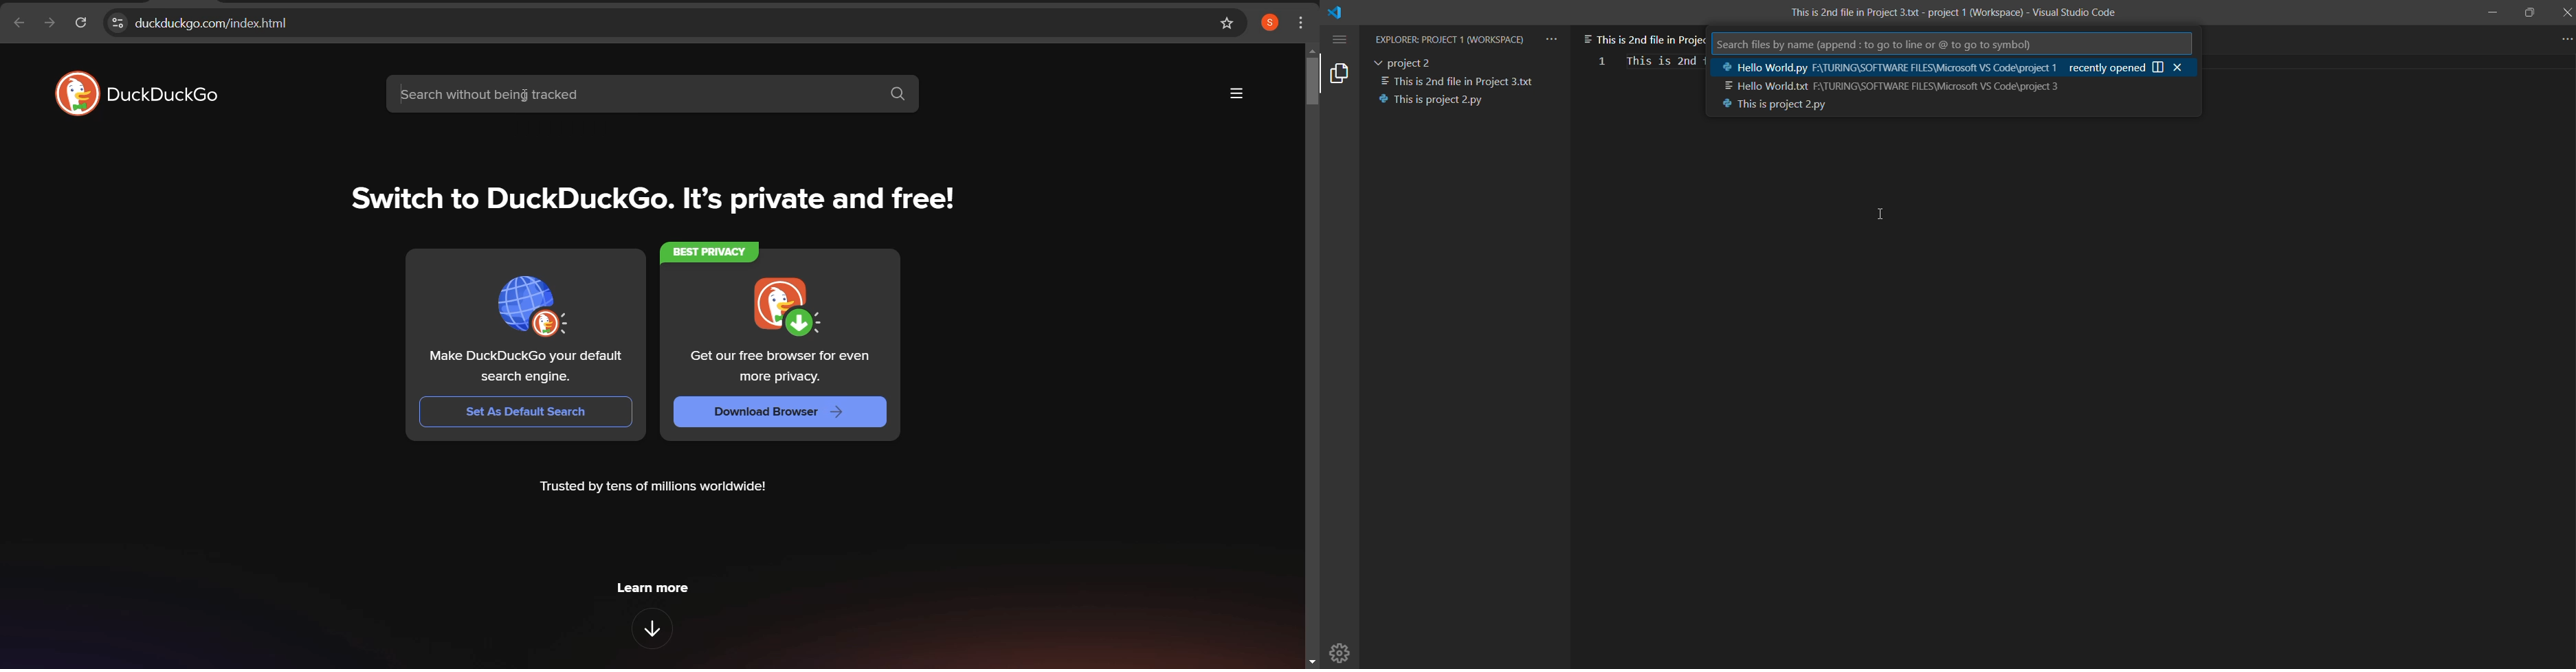 Image resolution: width=2576 pixels, height=672 pixels. What do you see at coordinates (1598, 60) in the screenshot?
I see `1` at bounding box center [1598, 60].